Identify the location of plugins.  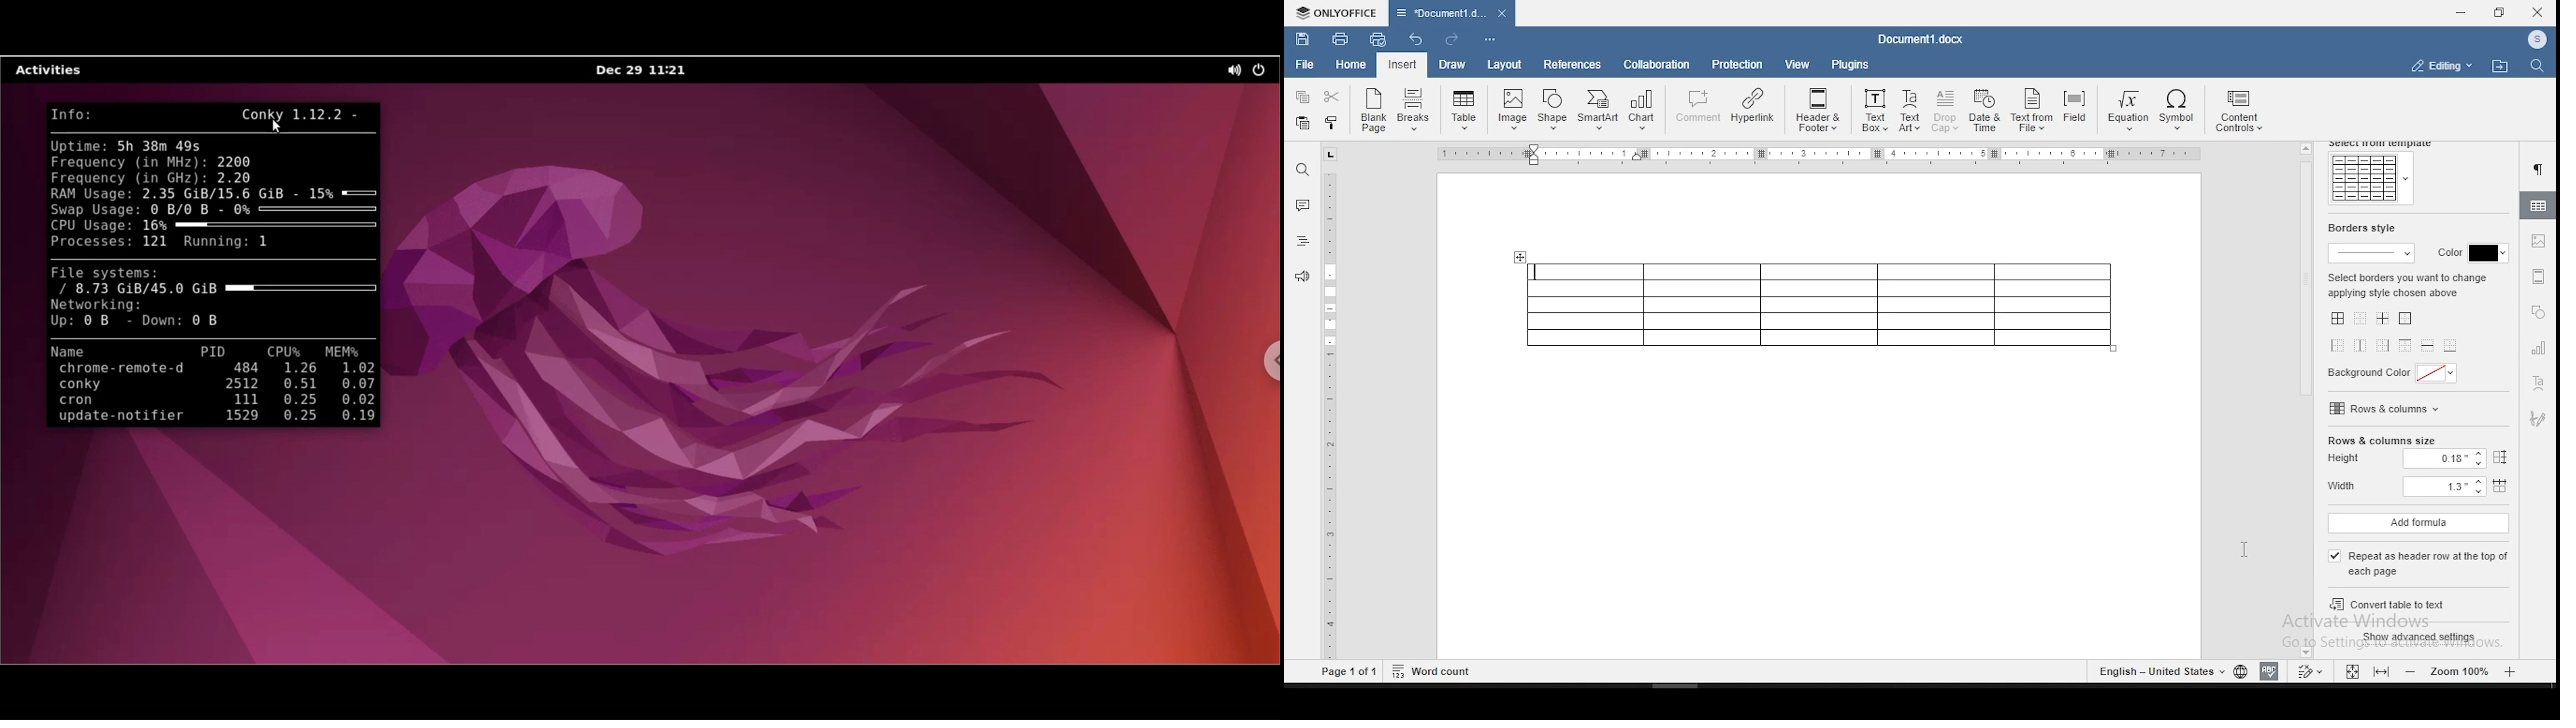
(1851, 64).